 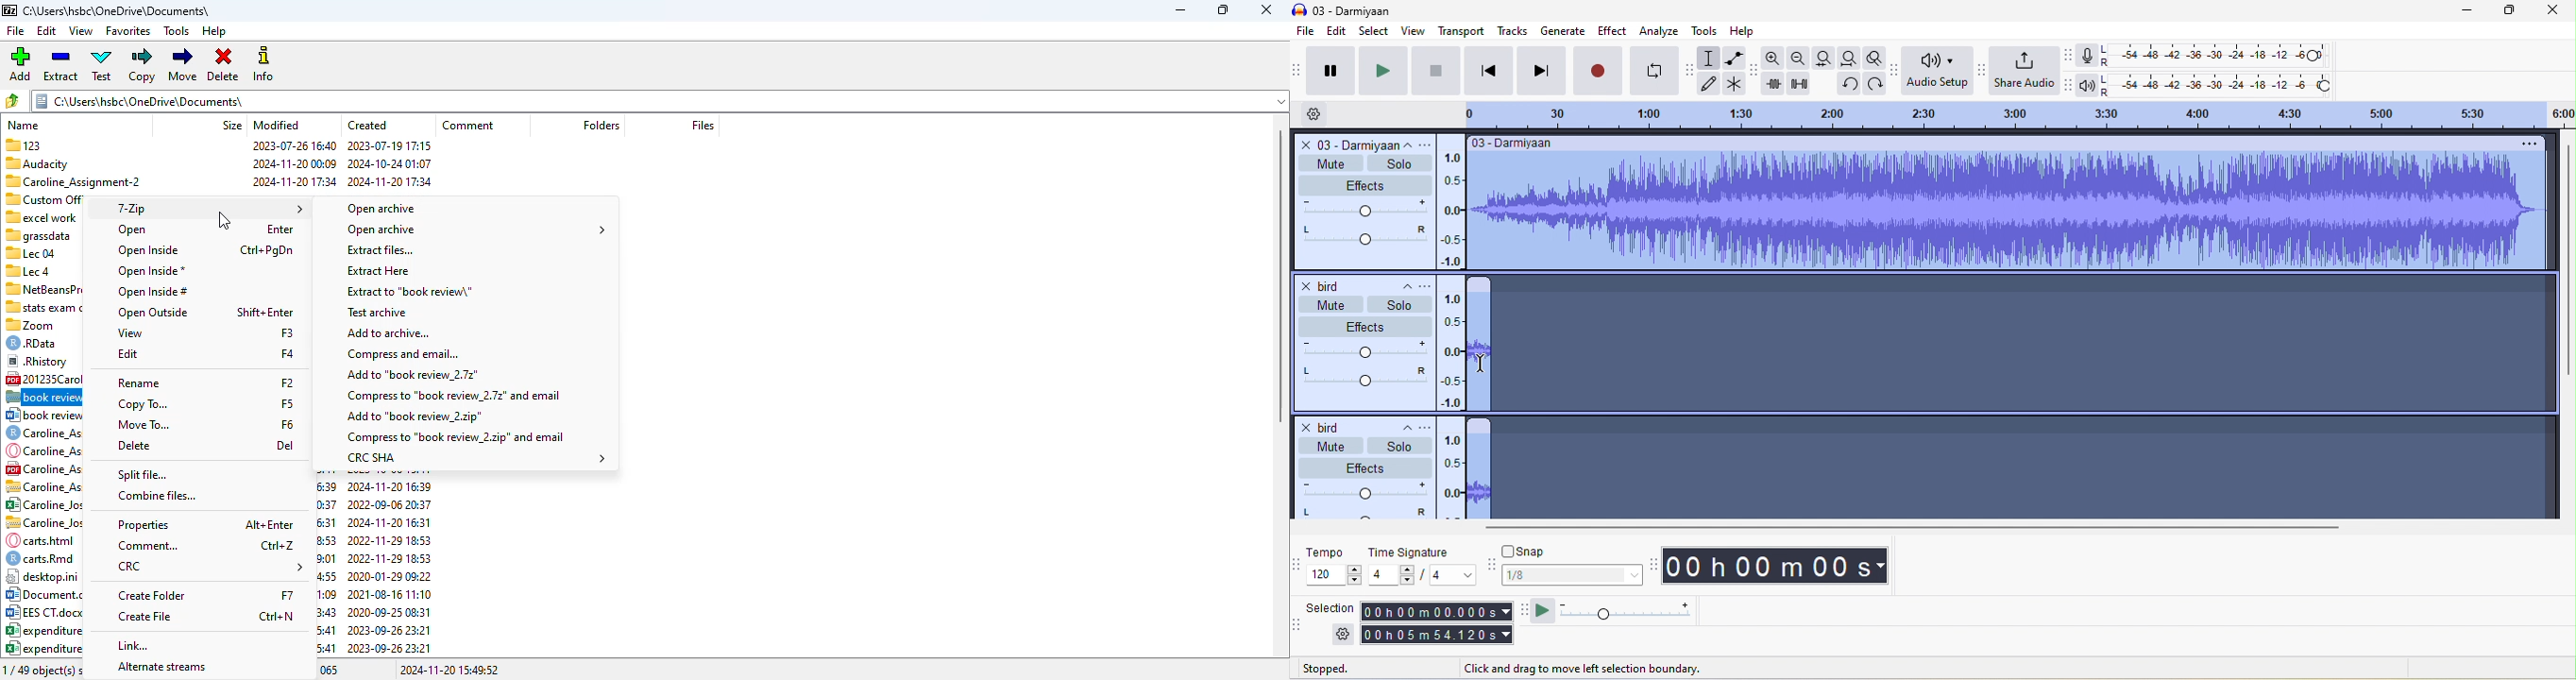 I want to click on open, so click(x=132, y=230).